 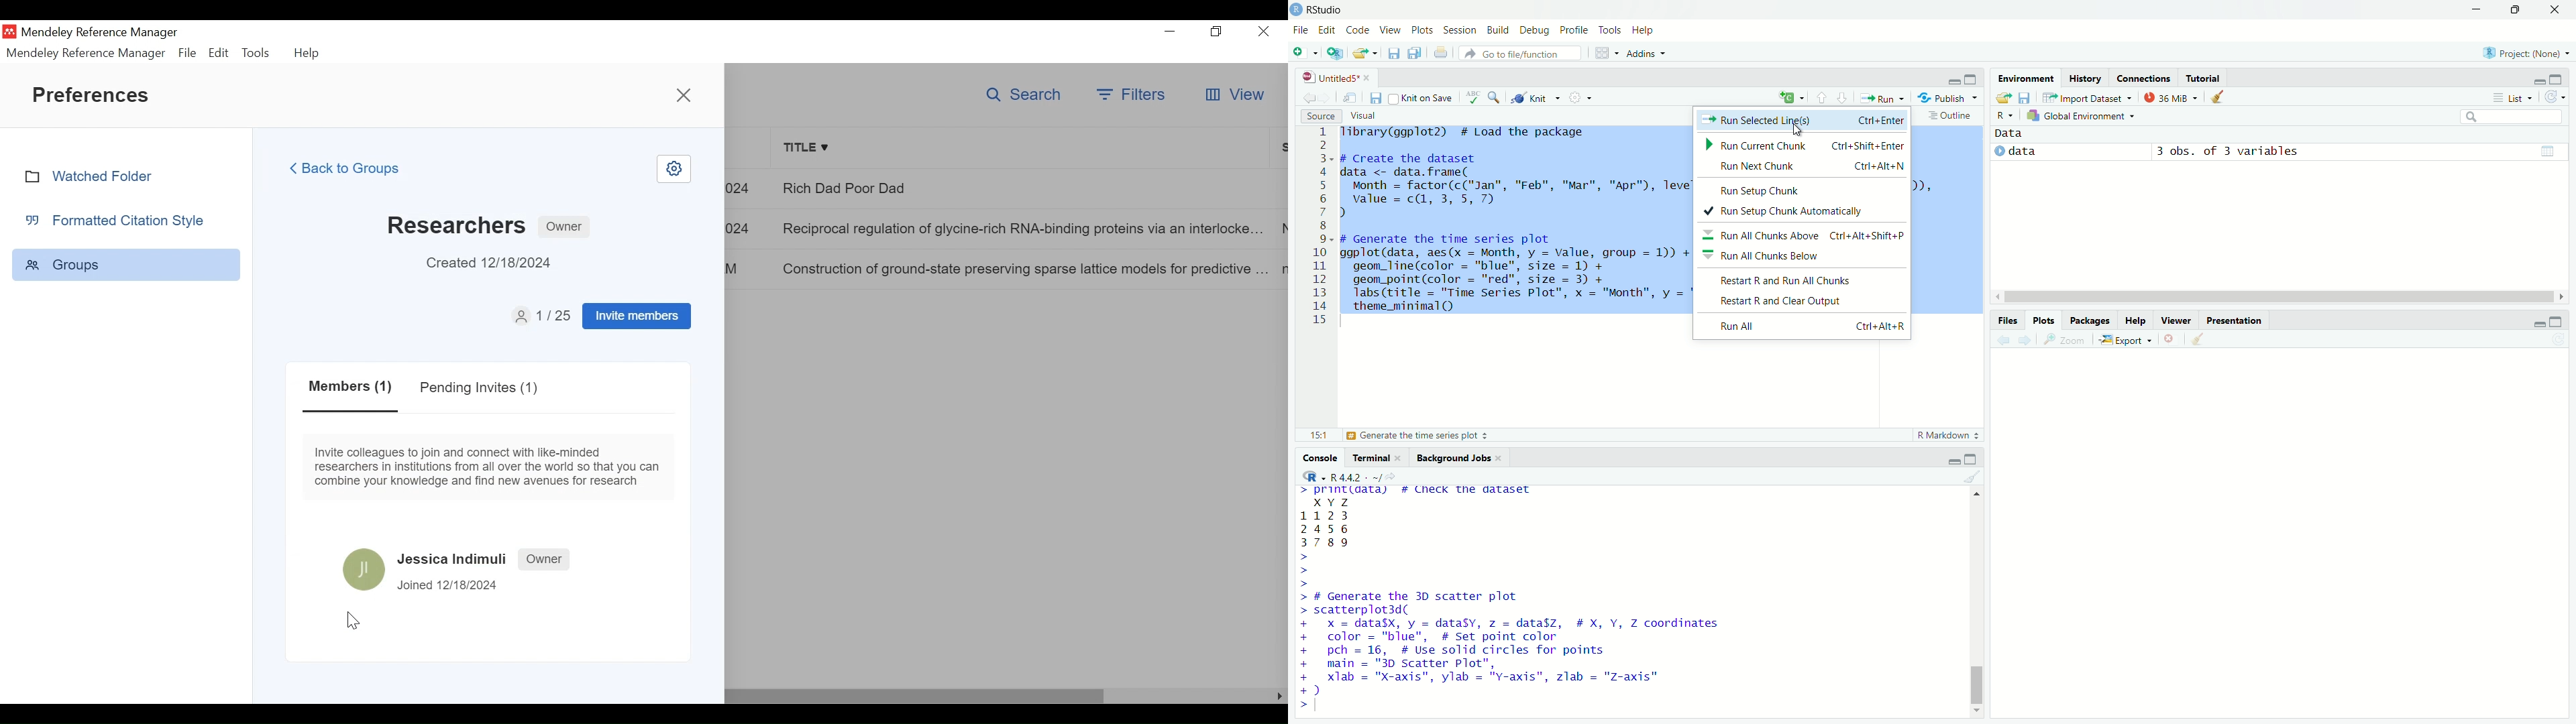 I want to click on close, so click(x=1501, y=457).